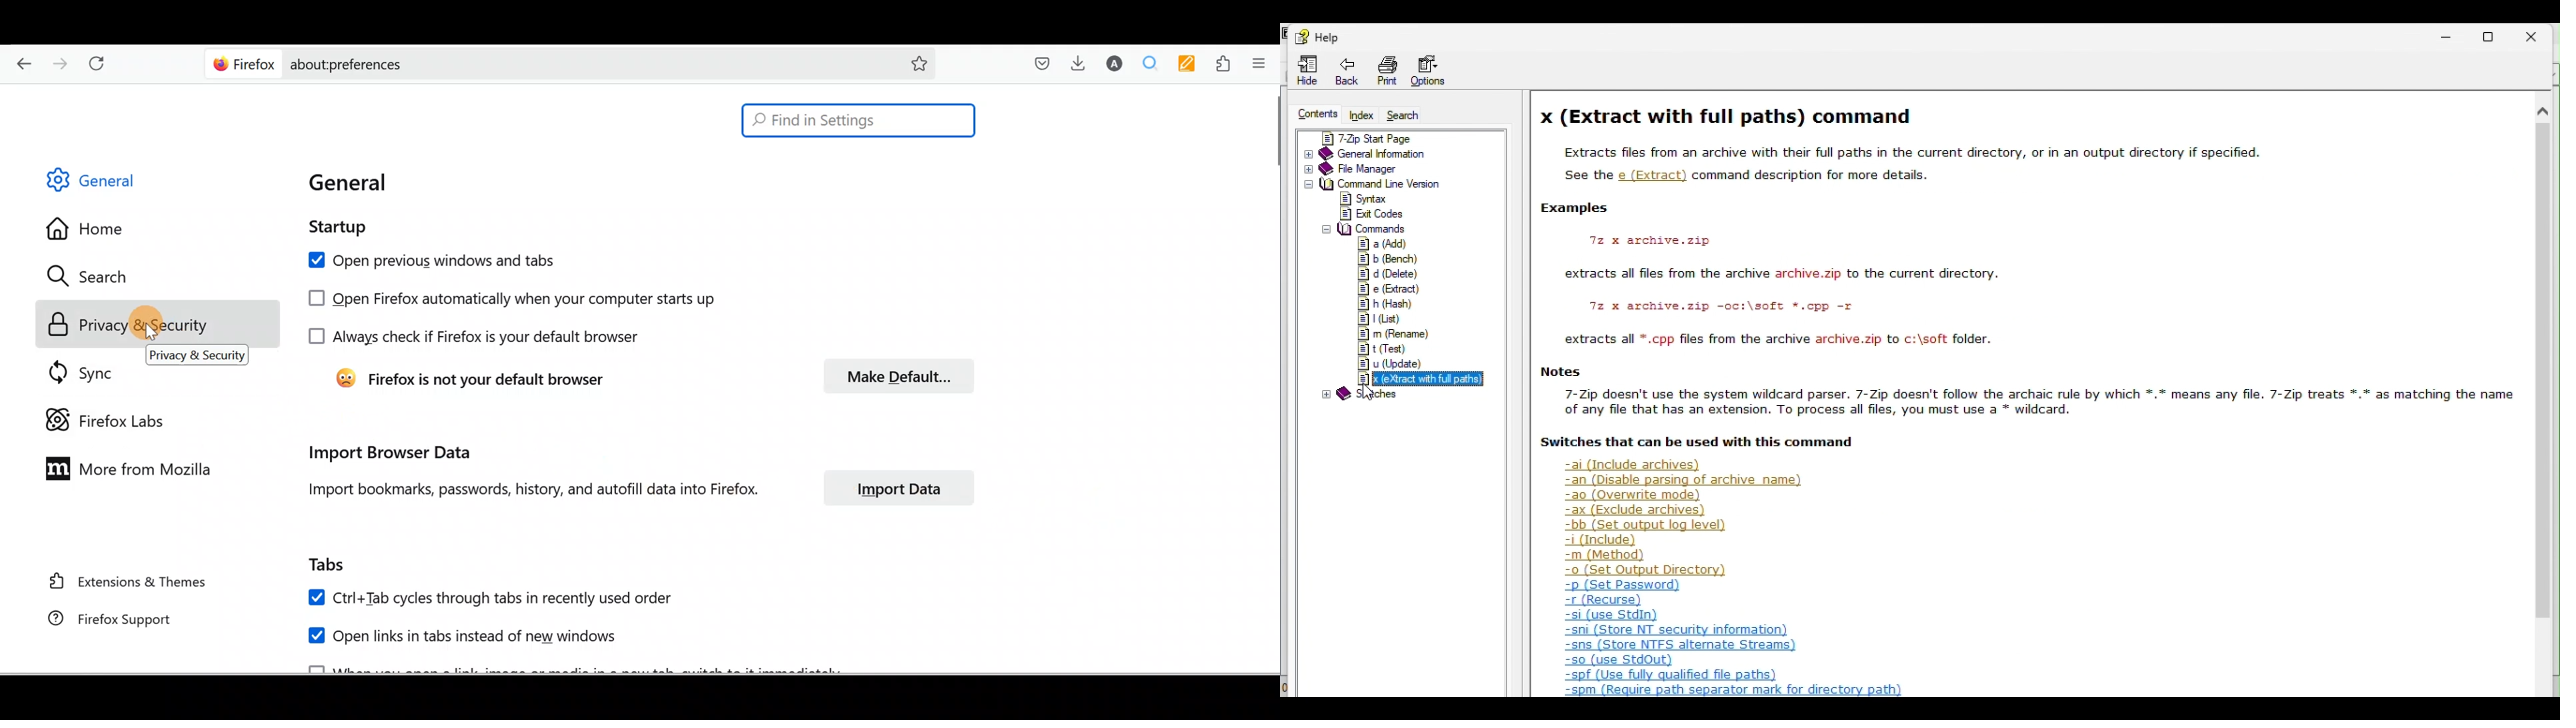 The width and height of the screenshot is (2576, 728). What do you see at coordinates (1115, 62) in the screenshot?
I see `Account` at bounding box center [1115, 62].